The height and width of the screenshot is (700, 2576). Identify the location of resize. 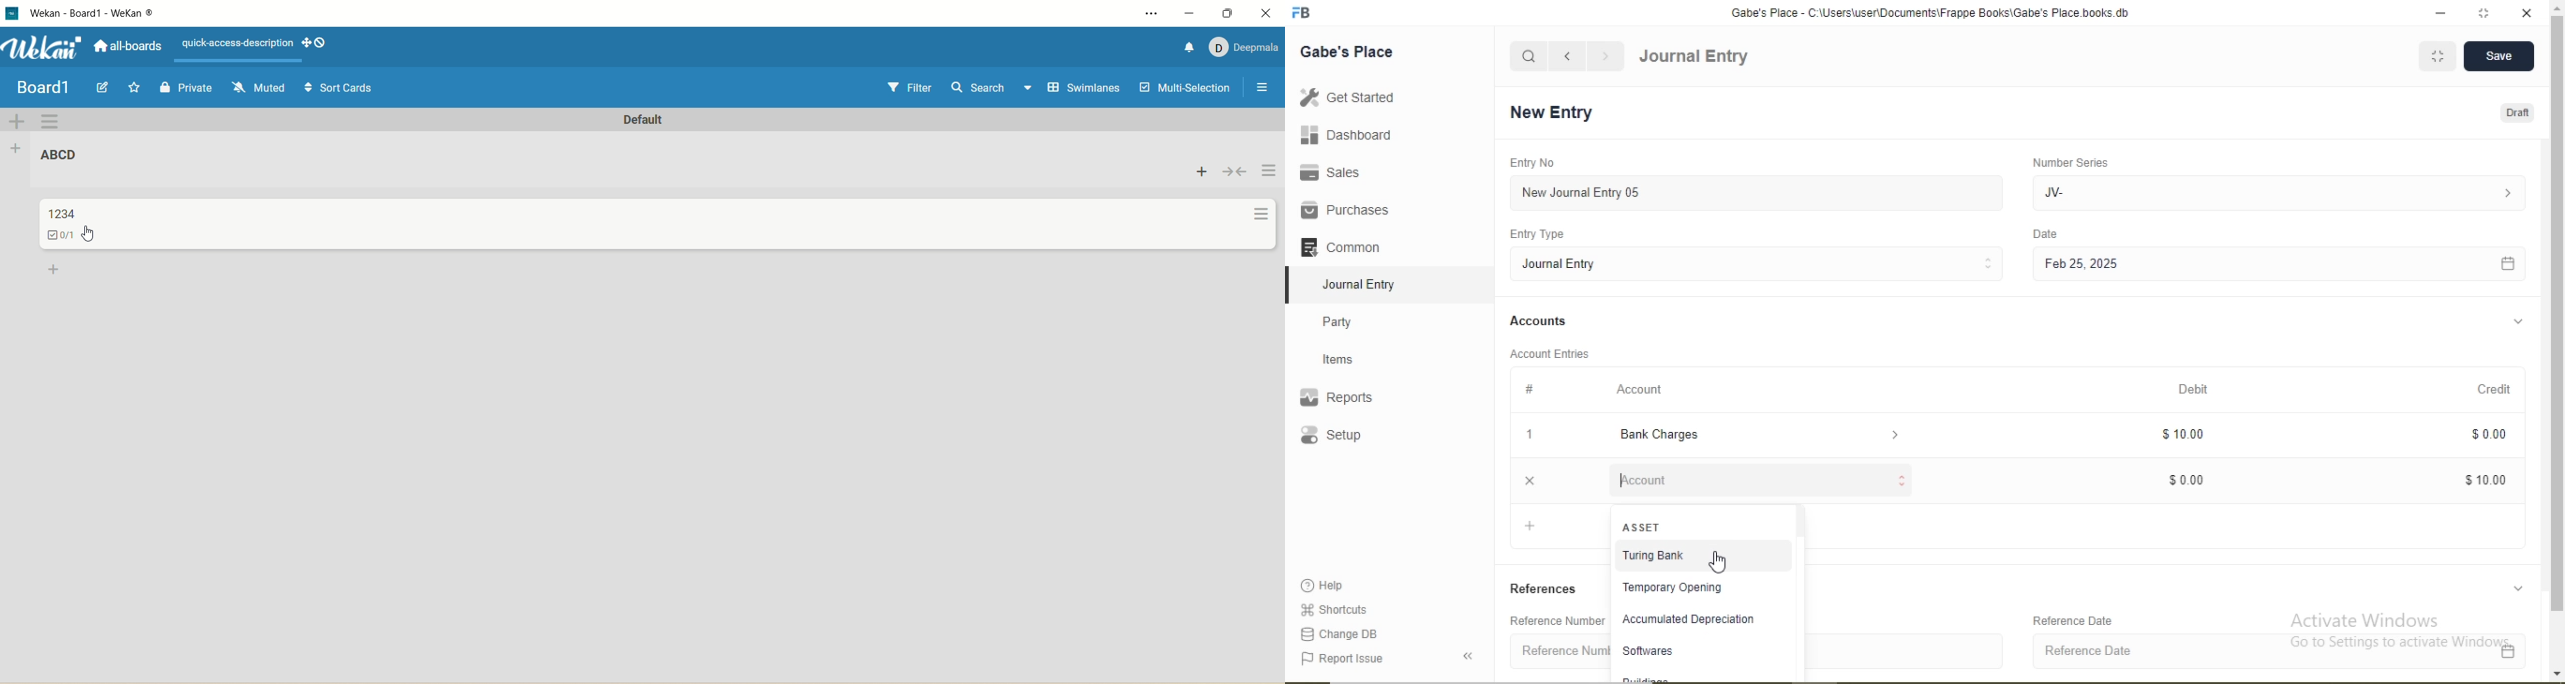
(2484, 13).